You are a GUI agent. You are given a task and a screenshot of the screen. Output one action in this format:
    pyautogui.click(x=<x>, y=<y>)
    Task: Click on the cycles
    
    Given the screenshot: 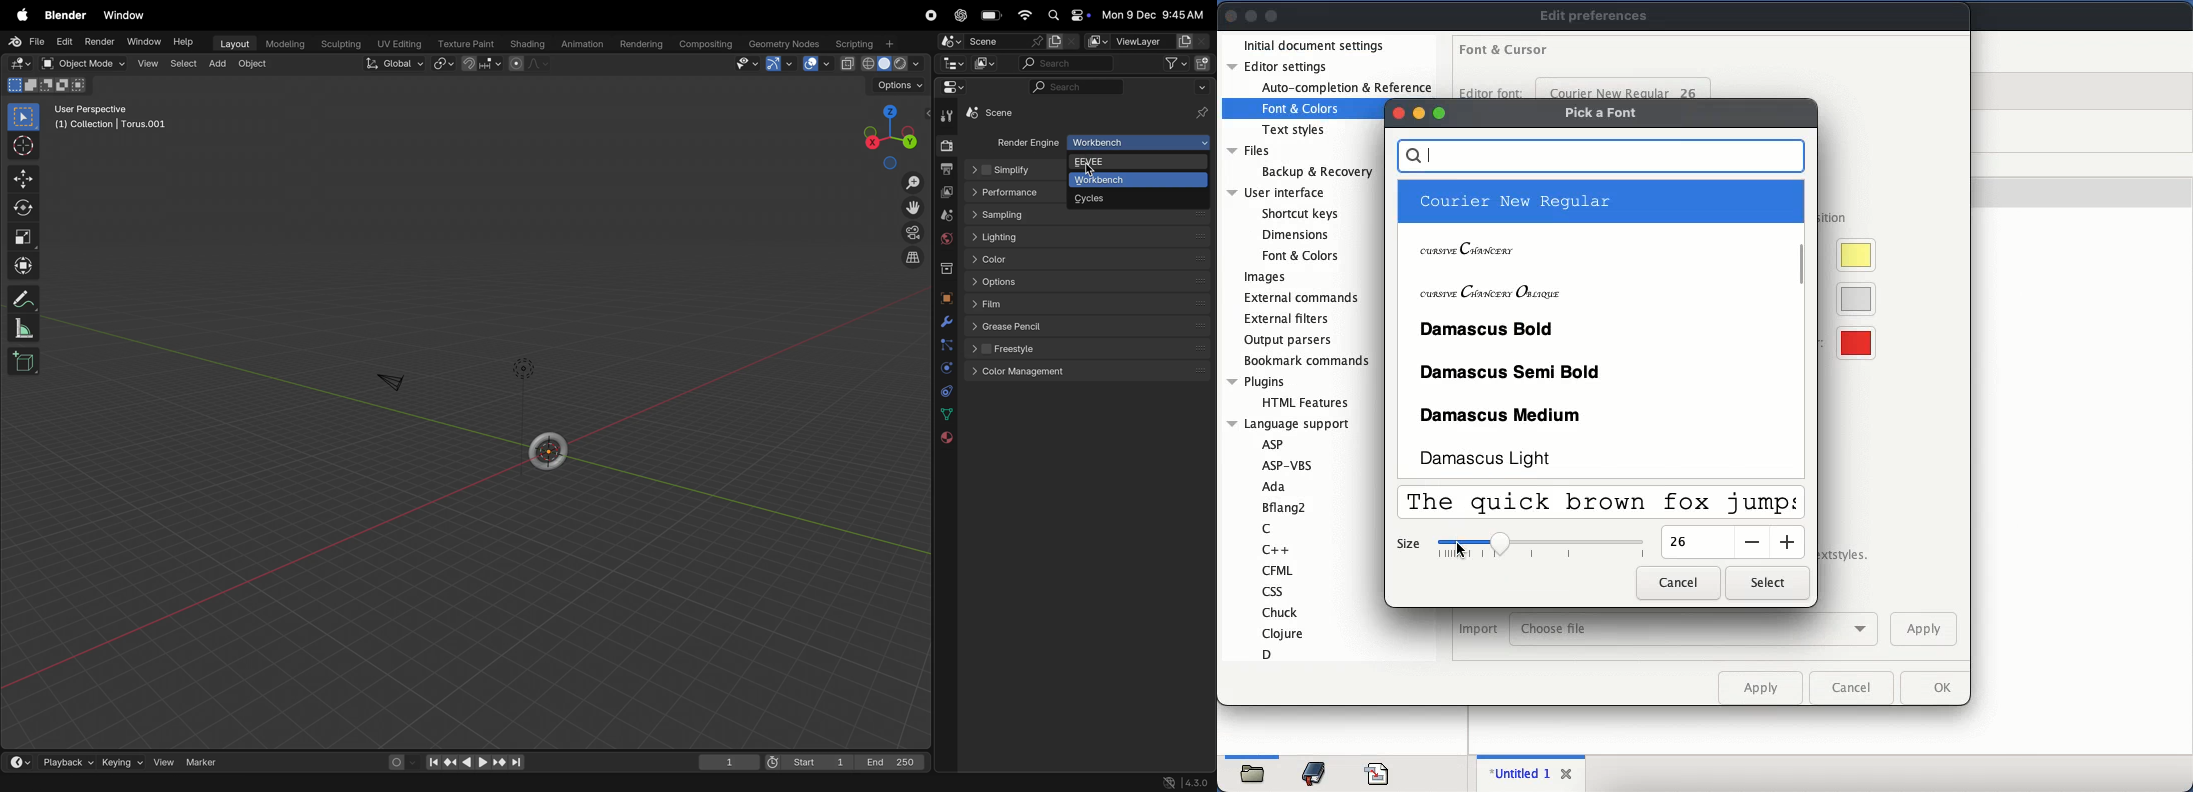 What is the action you would take?
    pyautogui.click(x=1137, y=198)
    